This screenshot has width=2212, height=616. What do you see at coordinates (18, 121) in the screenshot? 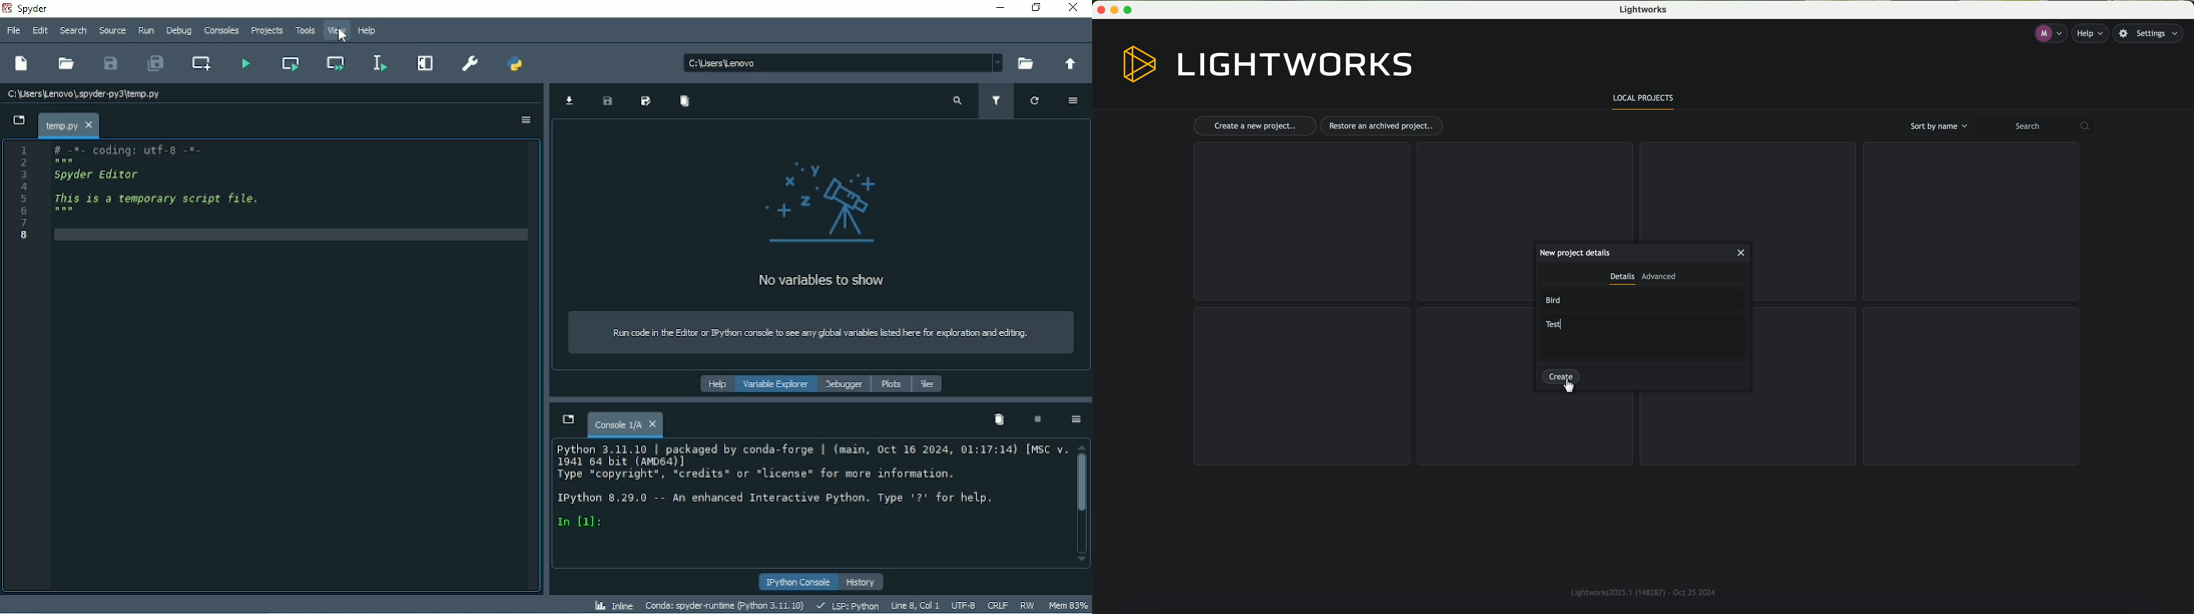
I see `Browse tabs` at bounding box center [18, 121].